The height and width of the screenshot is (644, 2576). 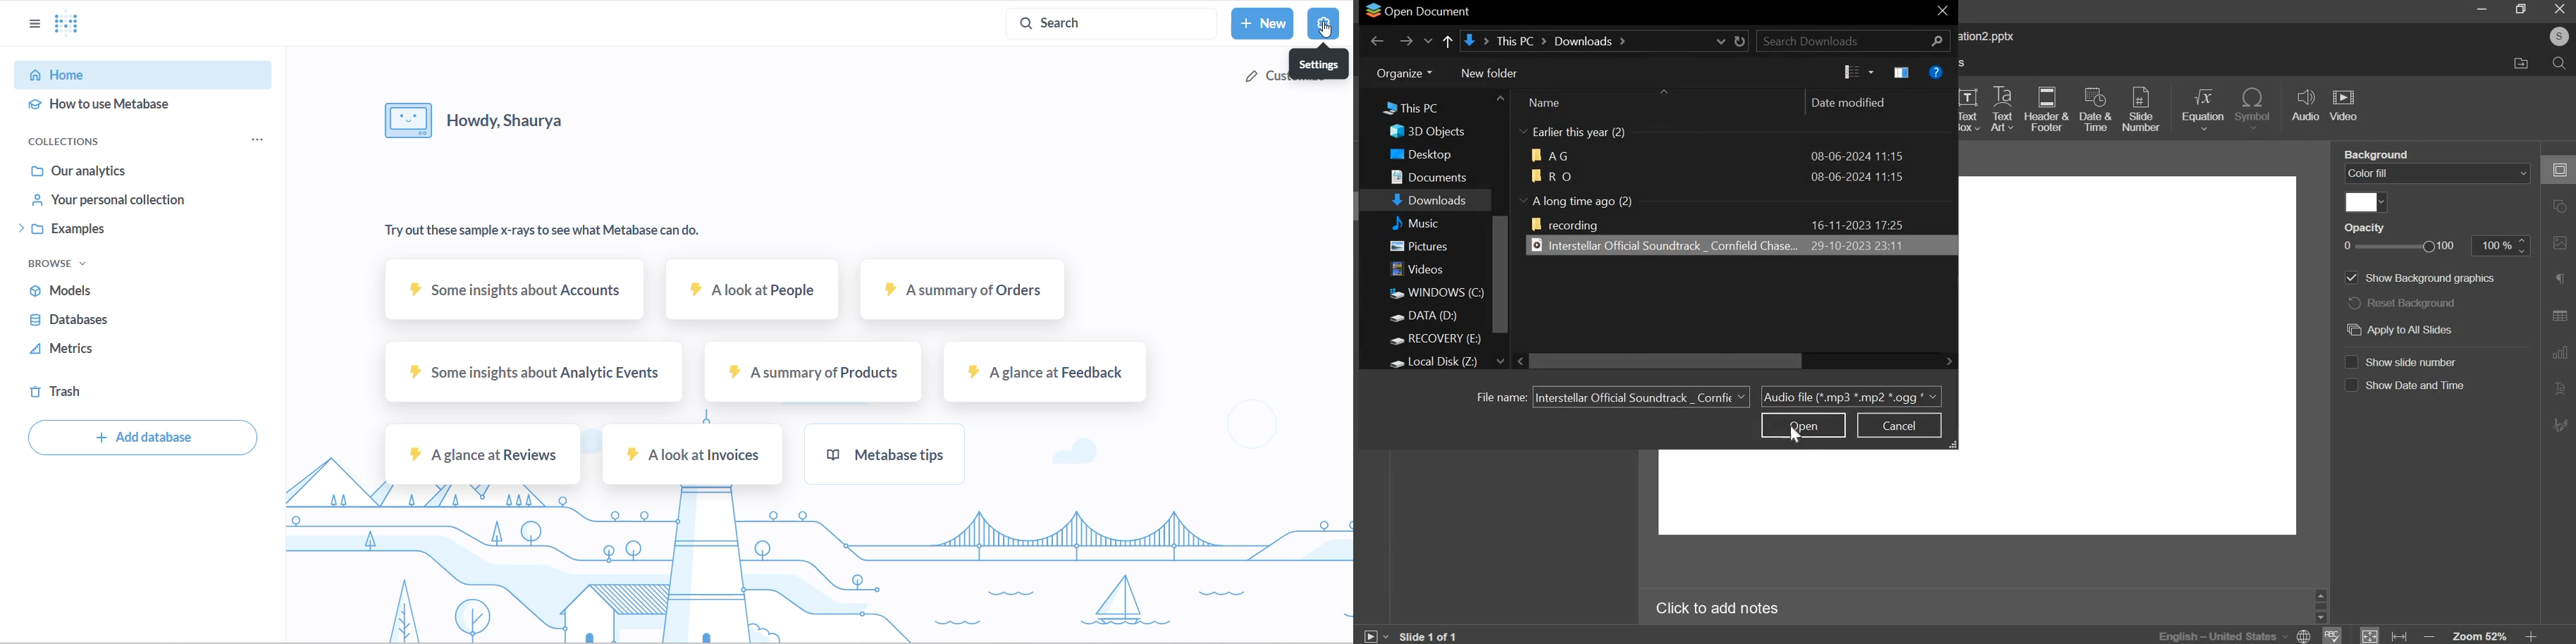 What do you see at coordinates (1524, 131) in the screenshot?
I see `show/hide` at bounding box center [1524, 131].